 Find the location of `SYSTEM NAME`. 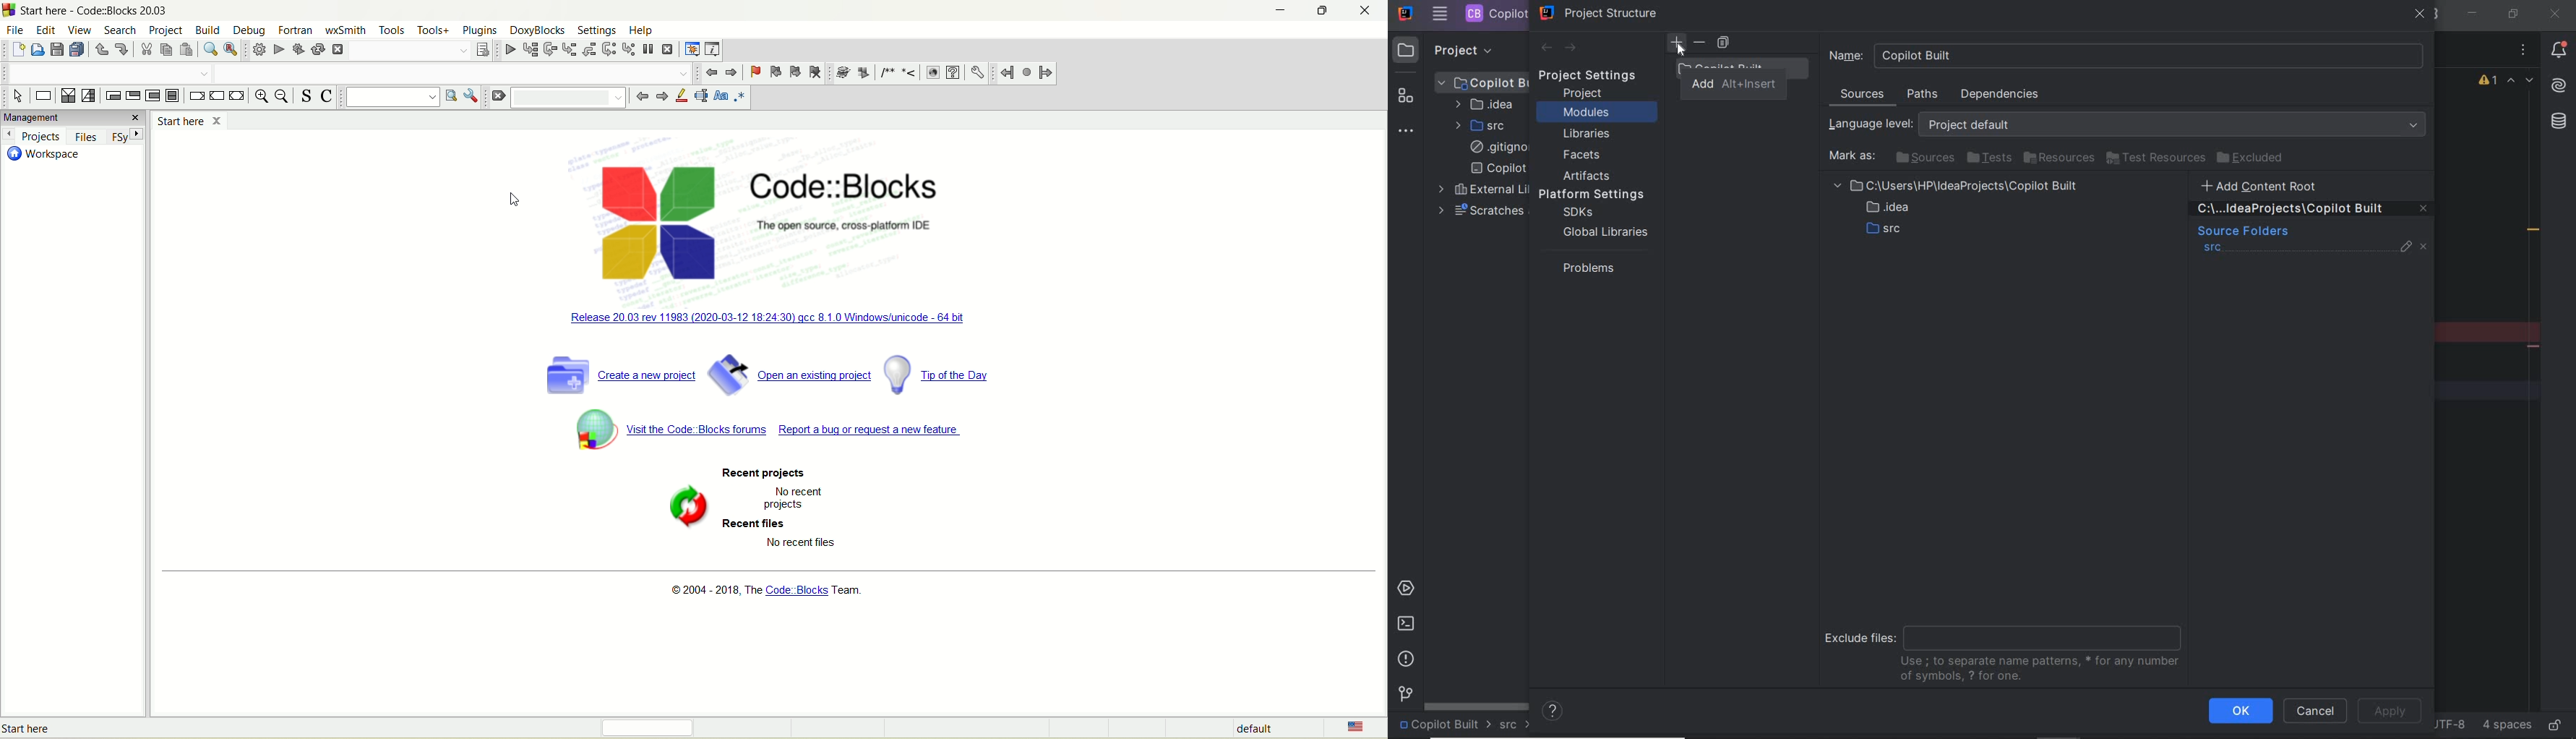

SYSTEM NAME is located at coordinates (1404, 14).